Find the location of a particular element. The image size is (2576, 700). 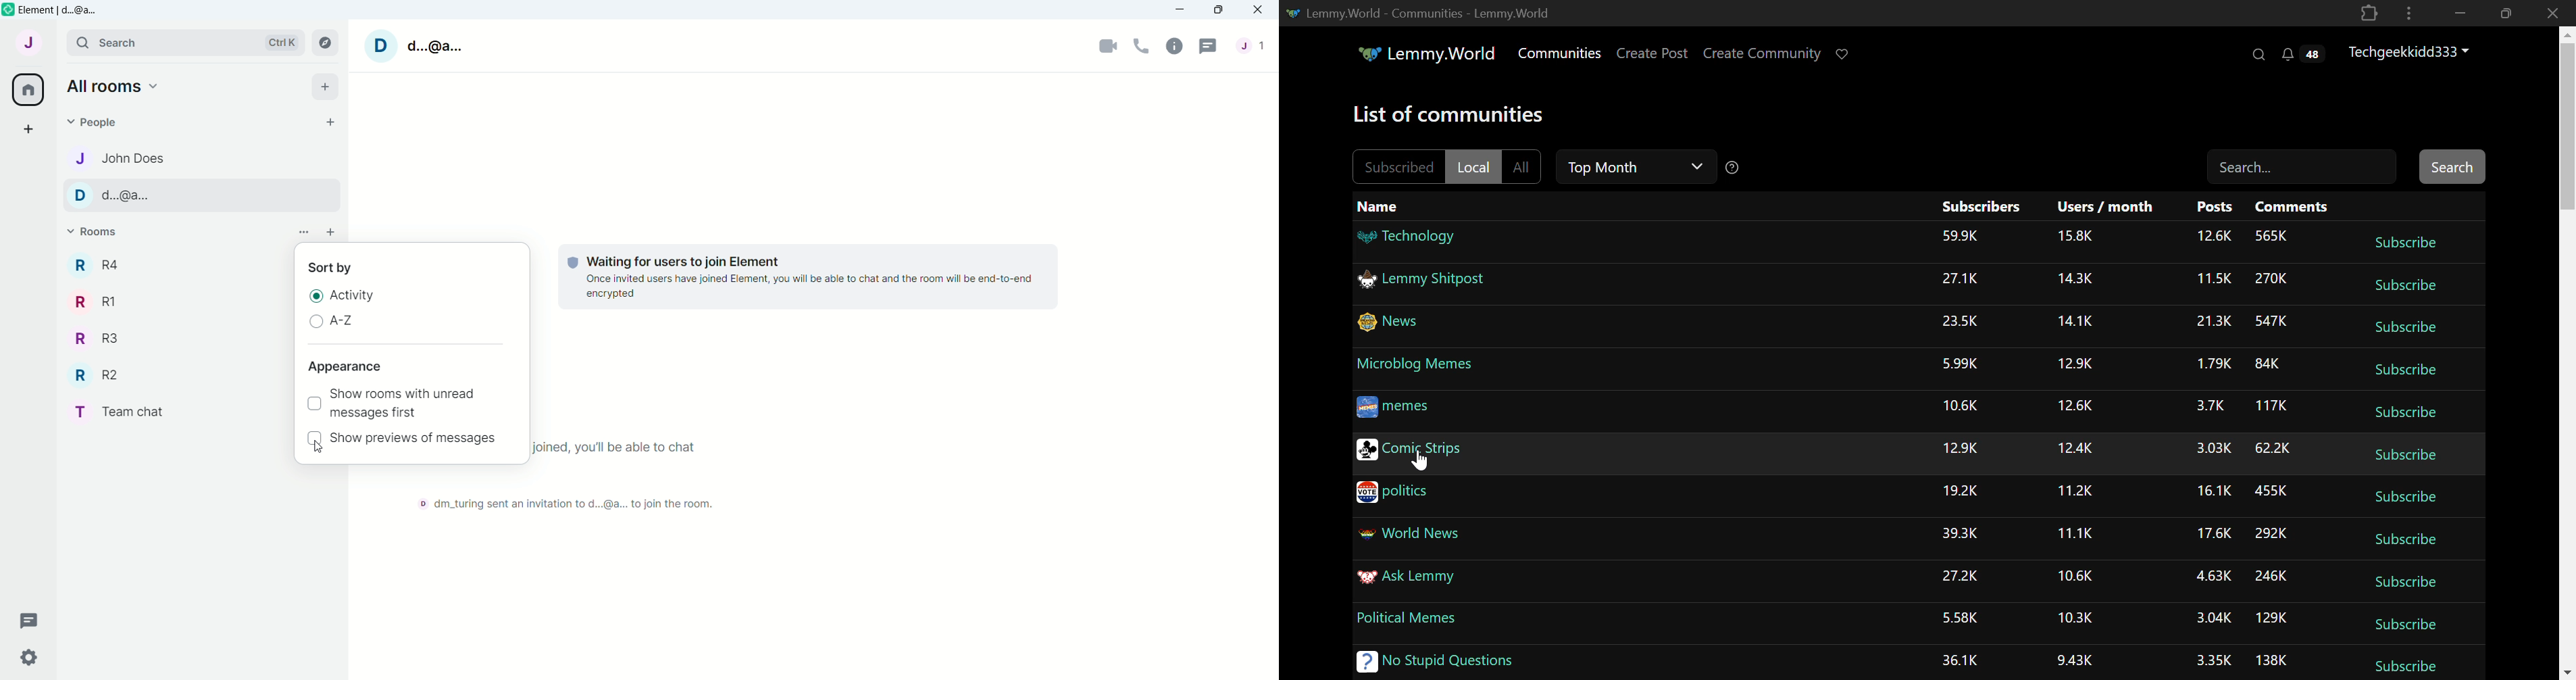

Restore Down is located at coordinates (2460, 11).